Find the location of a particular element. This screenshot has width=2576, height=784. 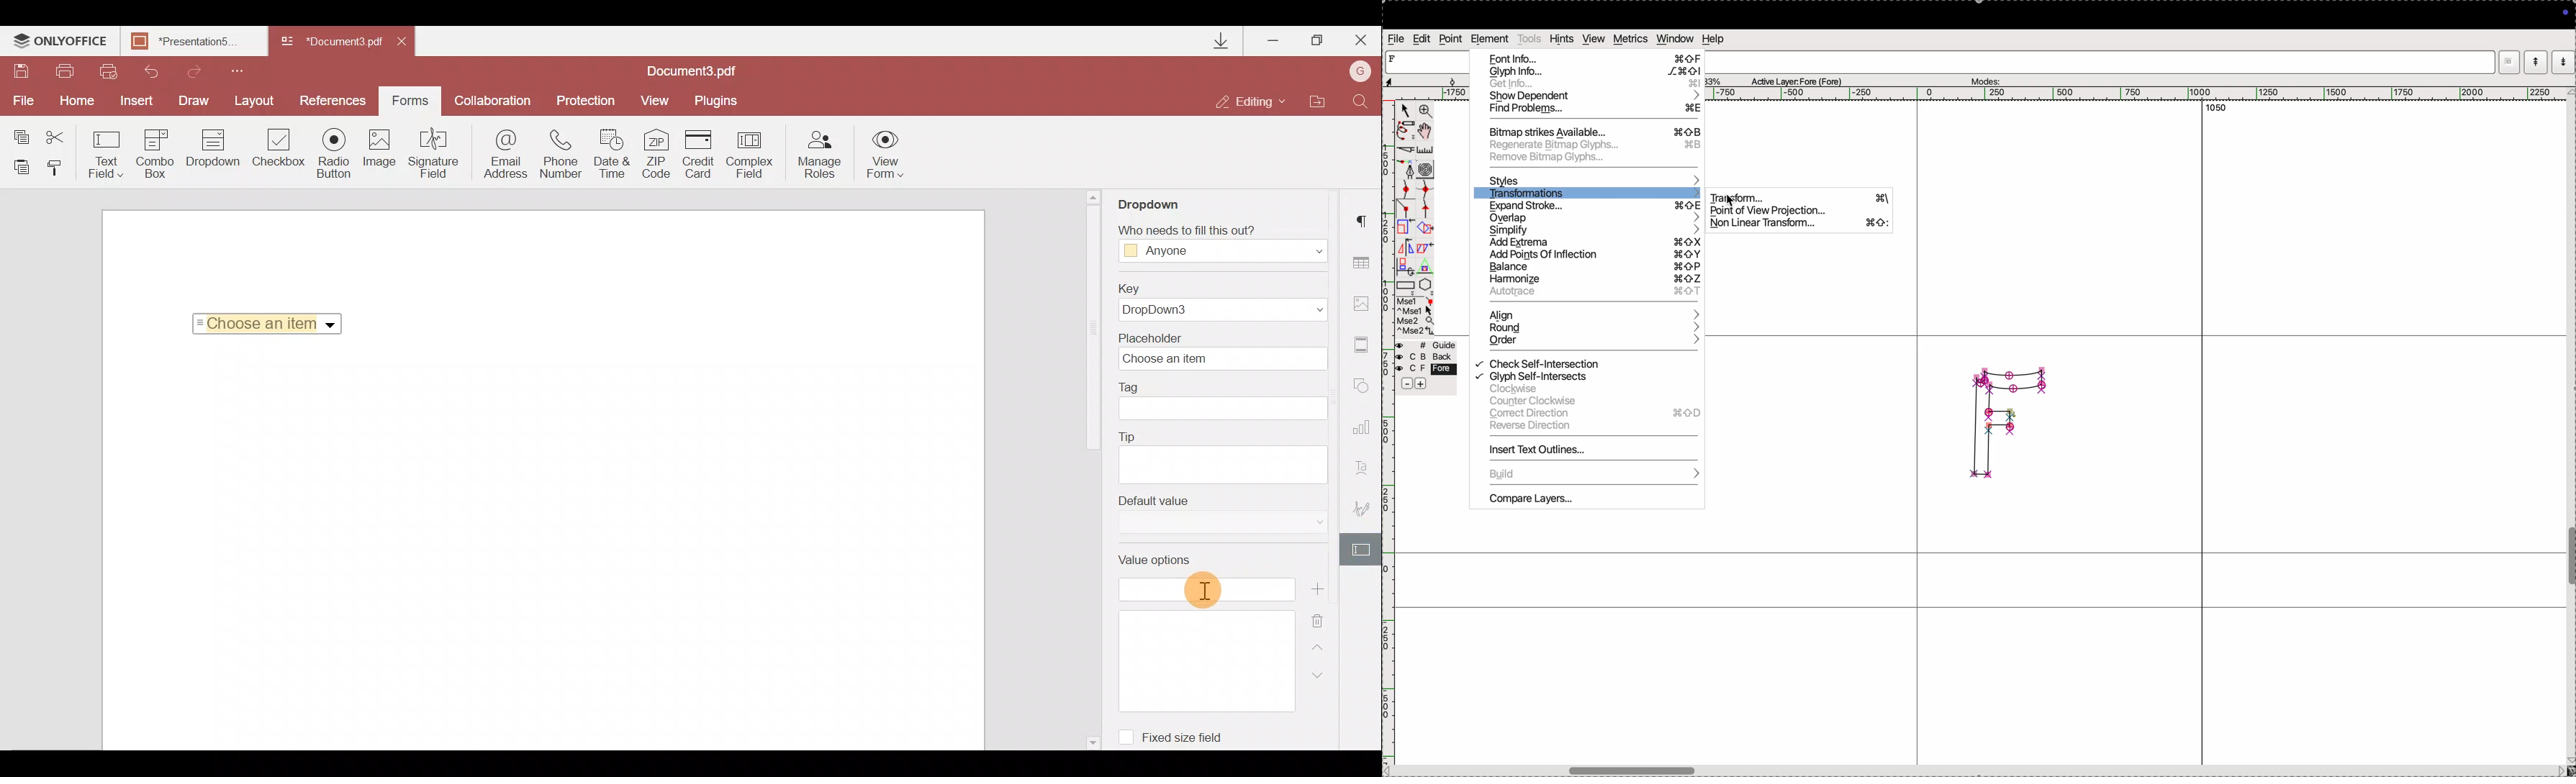

Home is located at coordinates (81, 101).